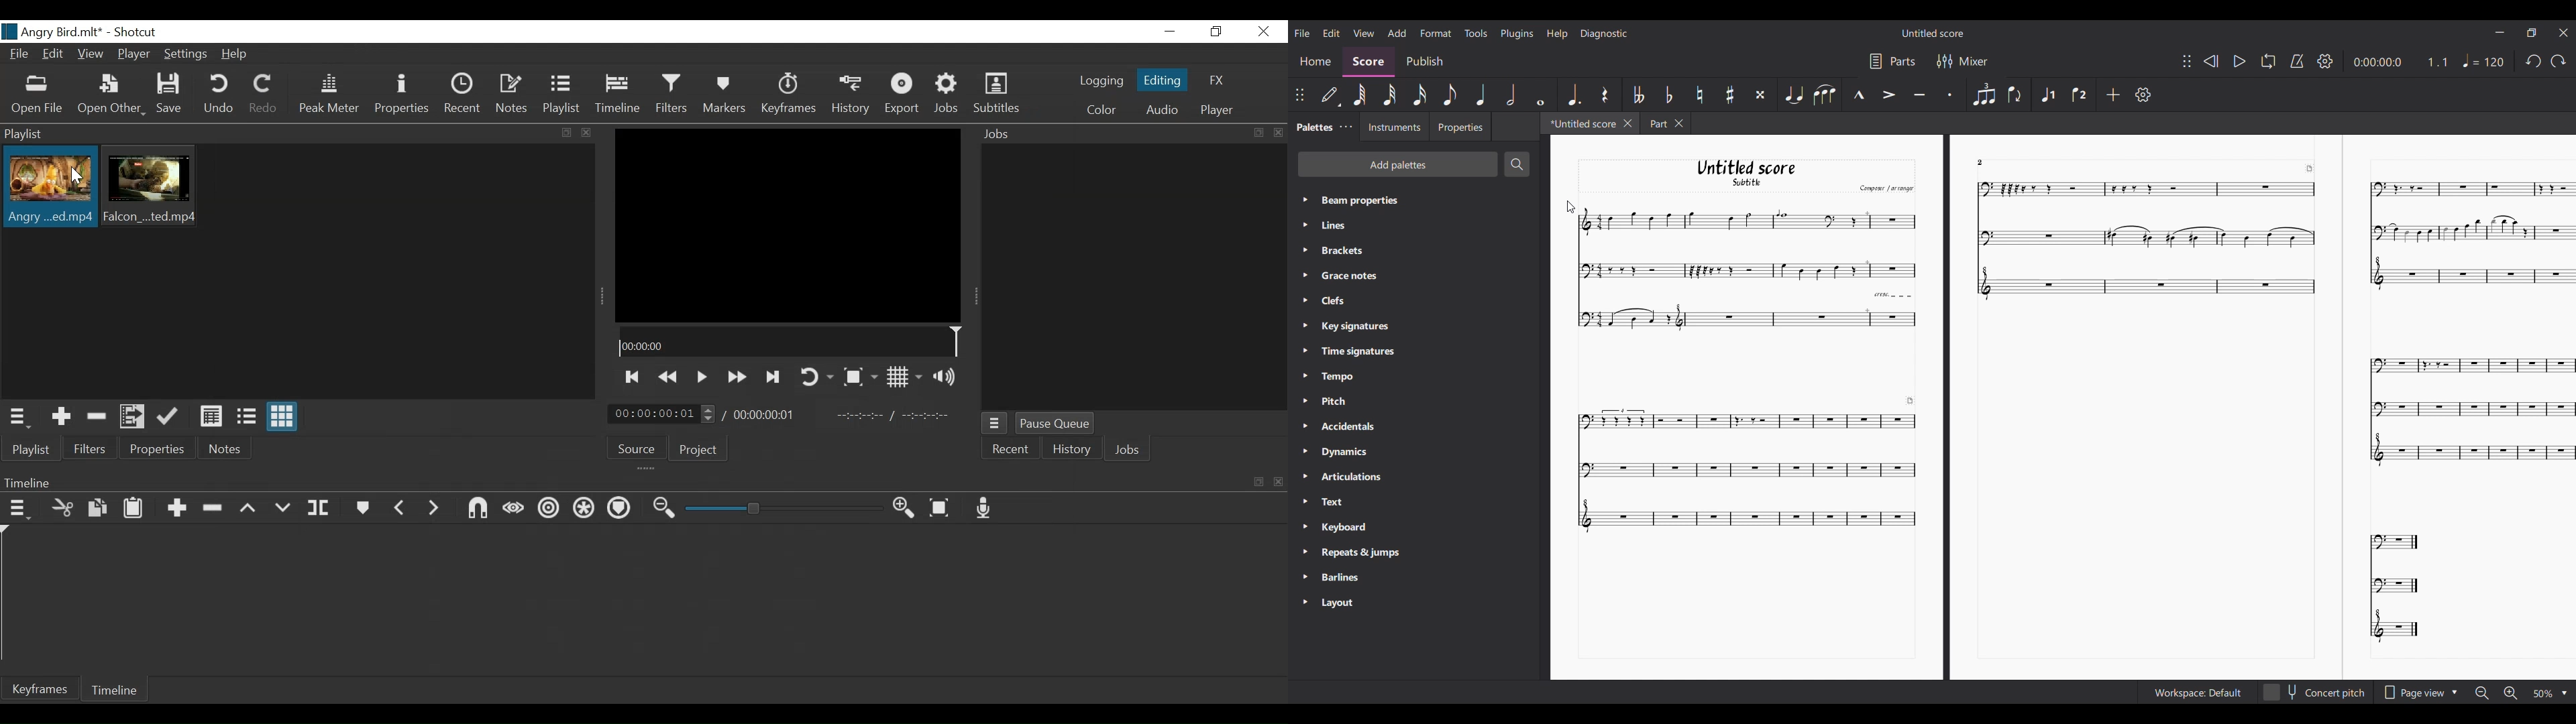  What do you see at coordinates (2391, 625) in the screenshot?
I see `` at bounding box center [2391, 625].